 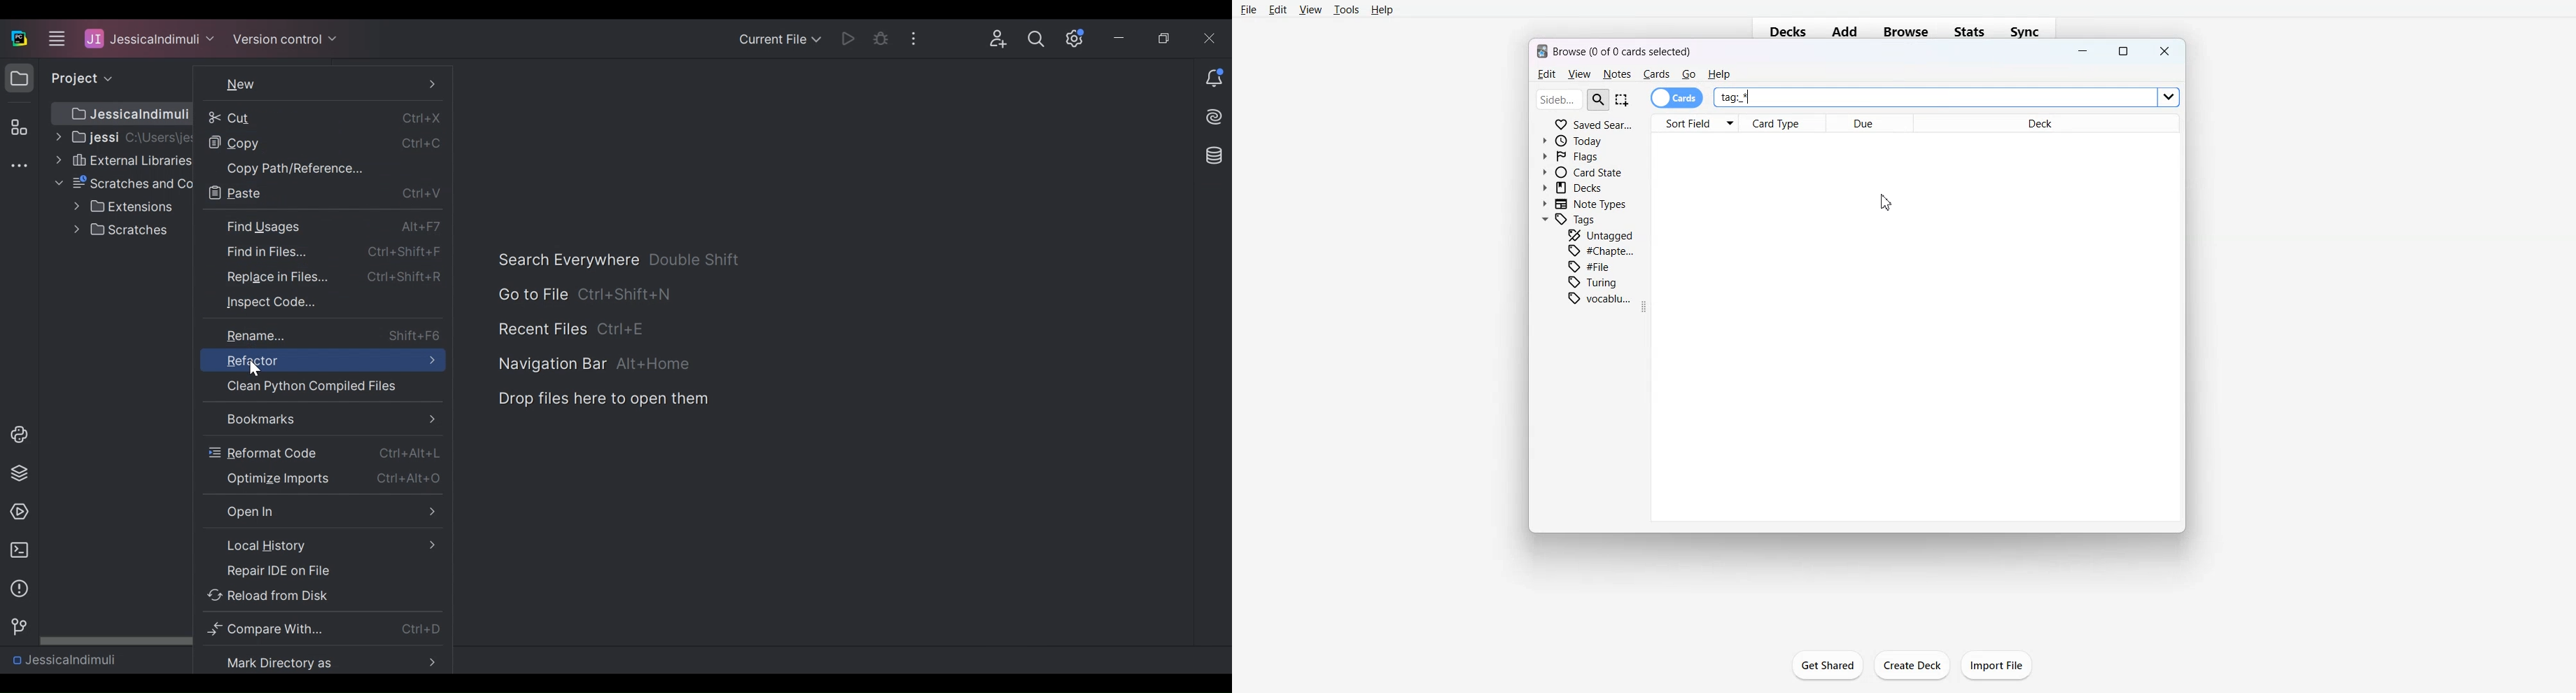 I want to click on Help, so click(x=1382, y=10).